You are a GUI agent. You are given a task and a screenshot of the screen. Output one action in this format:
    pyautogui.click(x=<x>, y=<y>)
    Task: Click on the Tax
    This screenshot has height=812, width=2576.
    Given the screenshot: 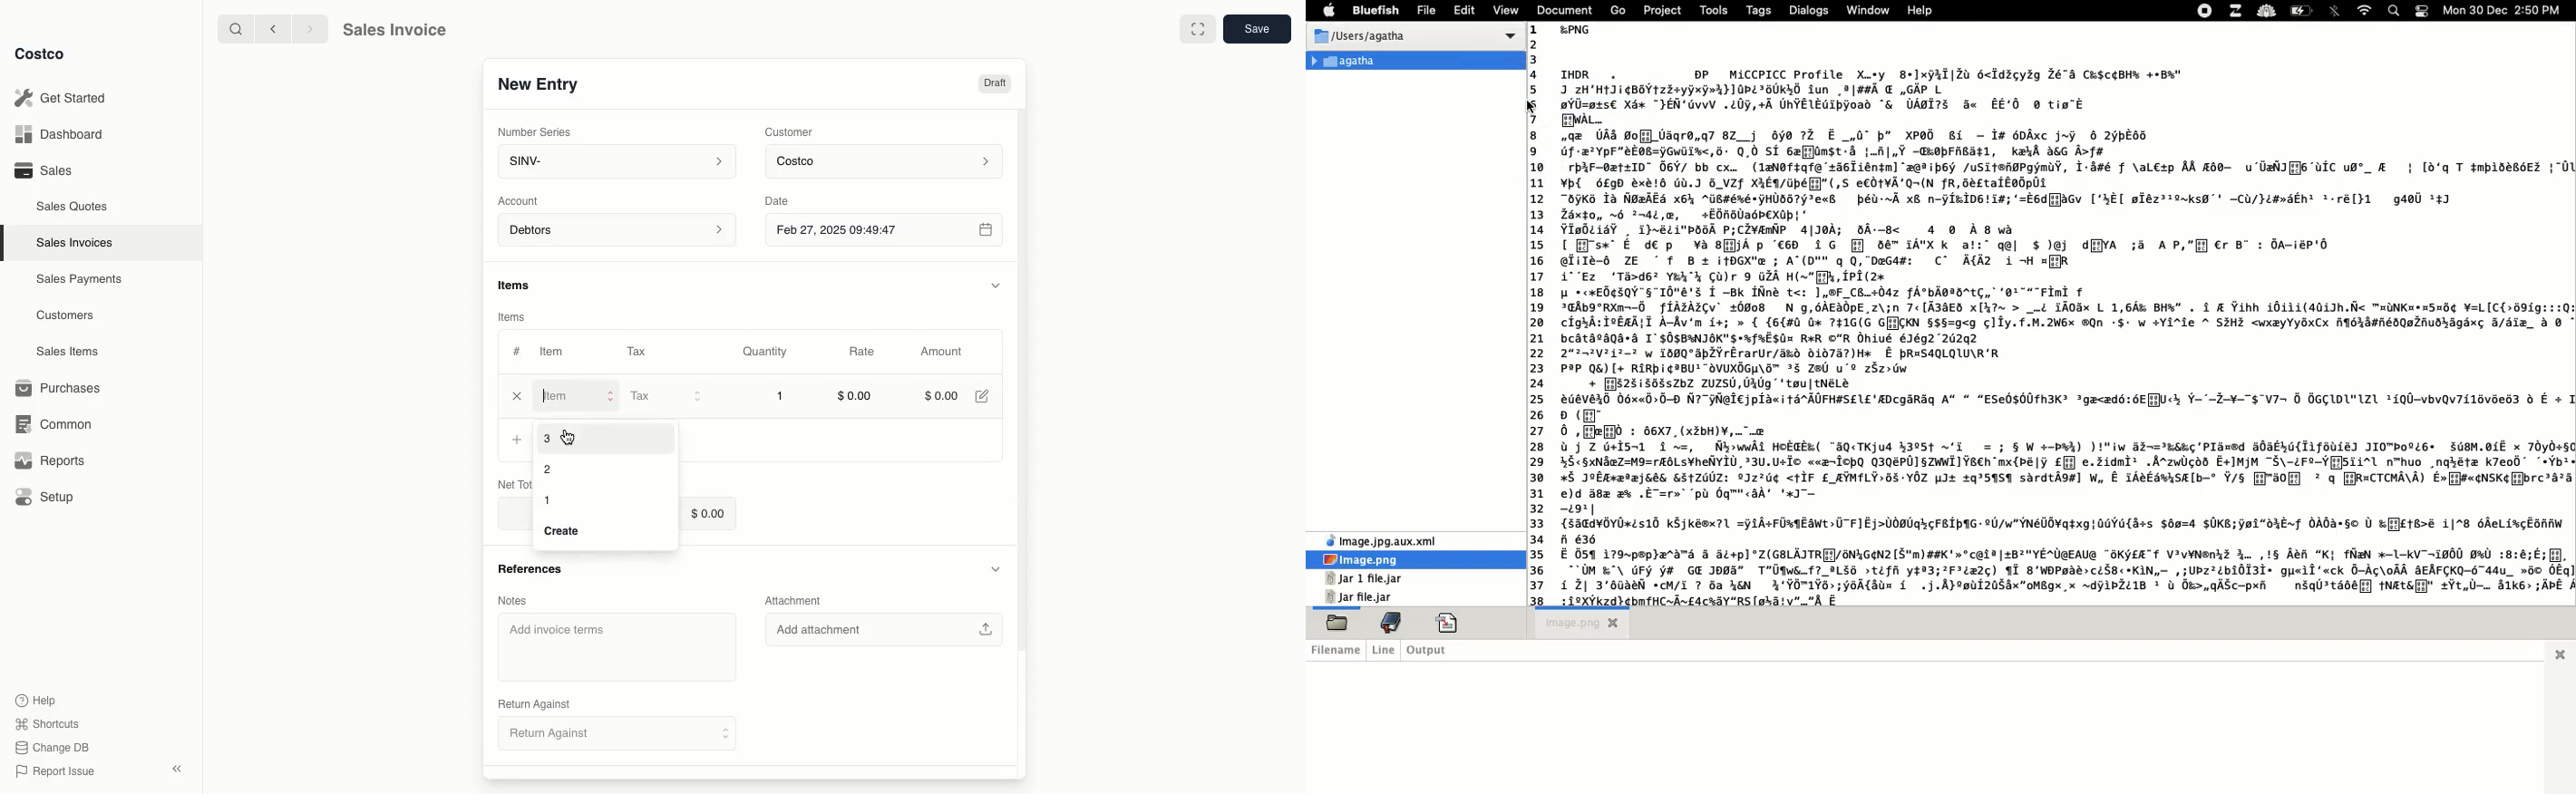 What is the action you would take?
    pyautogui.click(x=641, y=351)
    